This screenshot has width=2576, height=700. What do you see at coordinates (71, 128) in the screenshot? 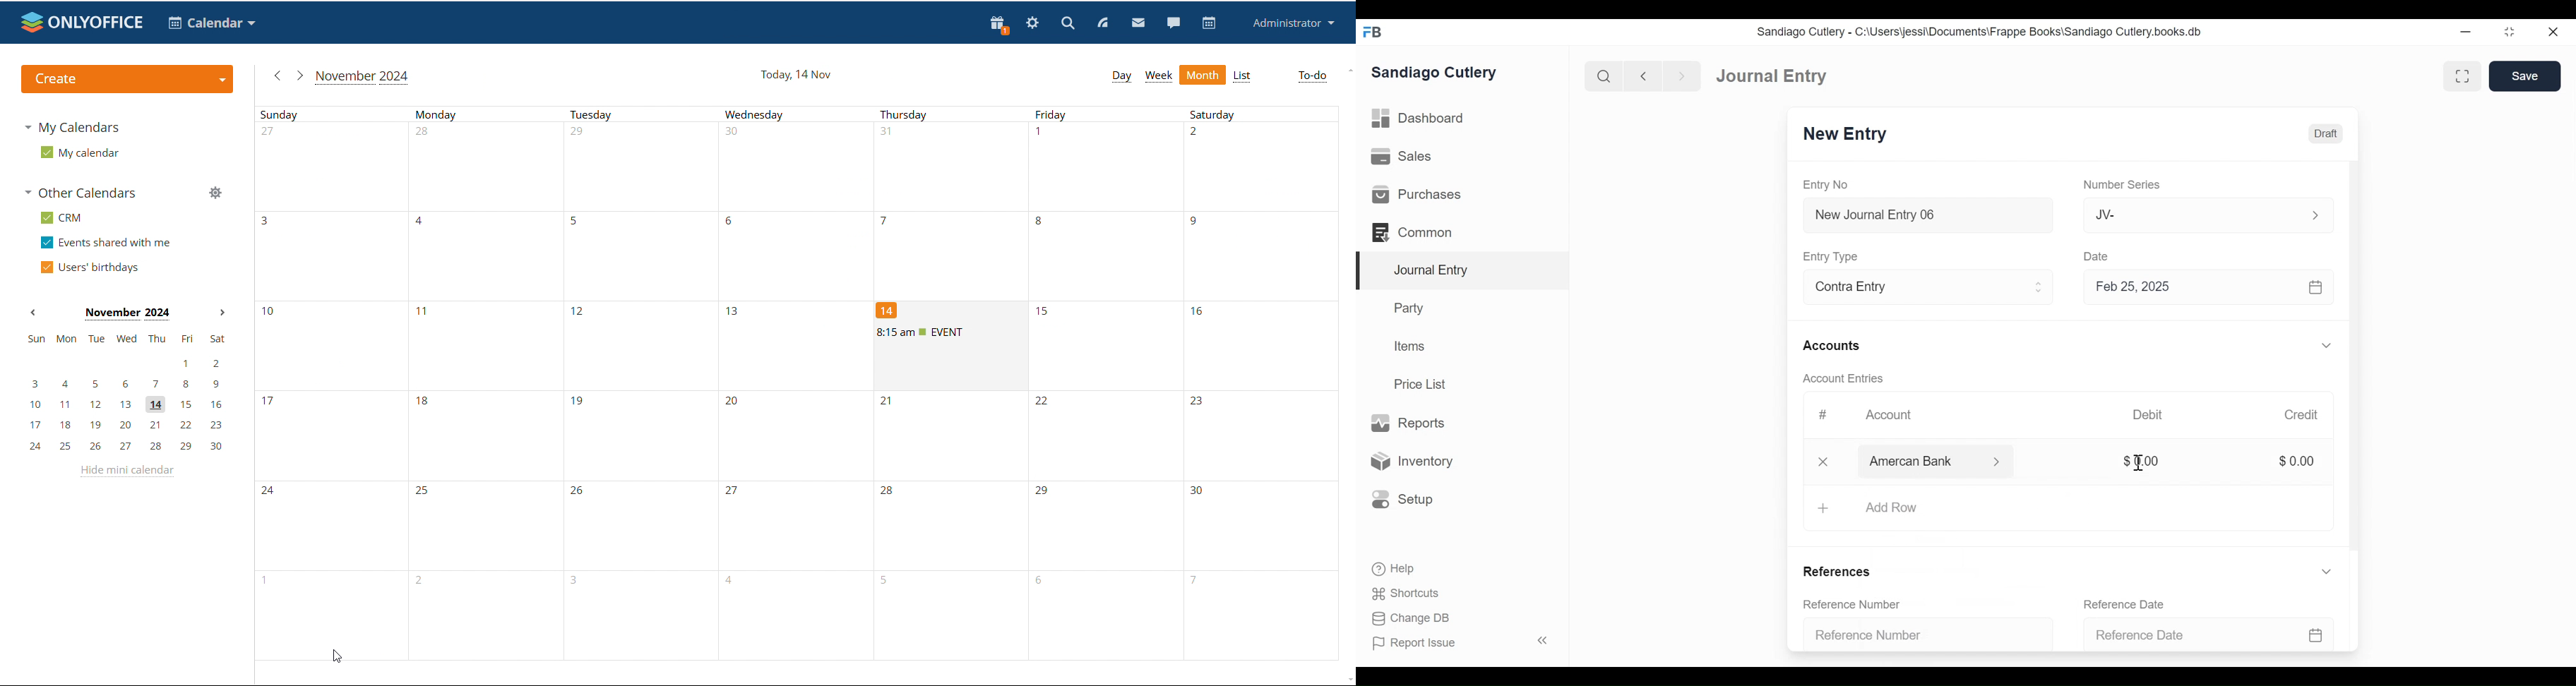
I see `my calendars` at bounding box center [71, 128].